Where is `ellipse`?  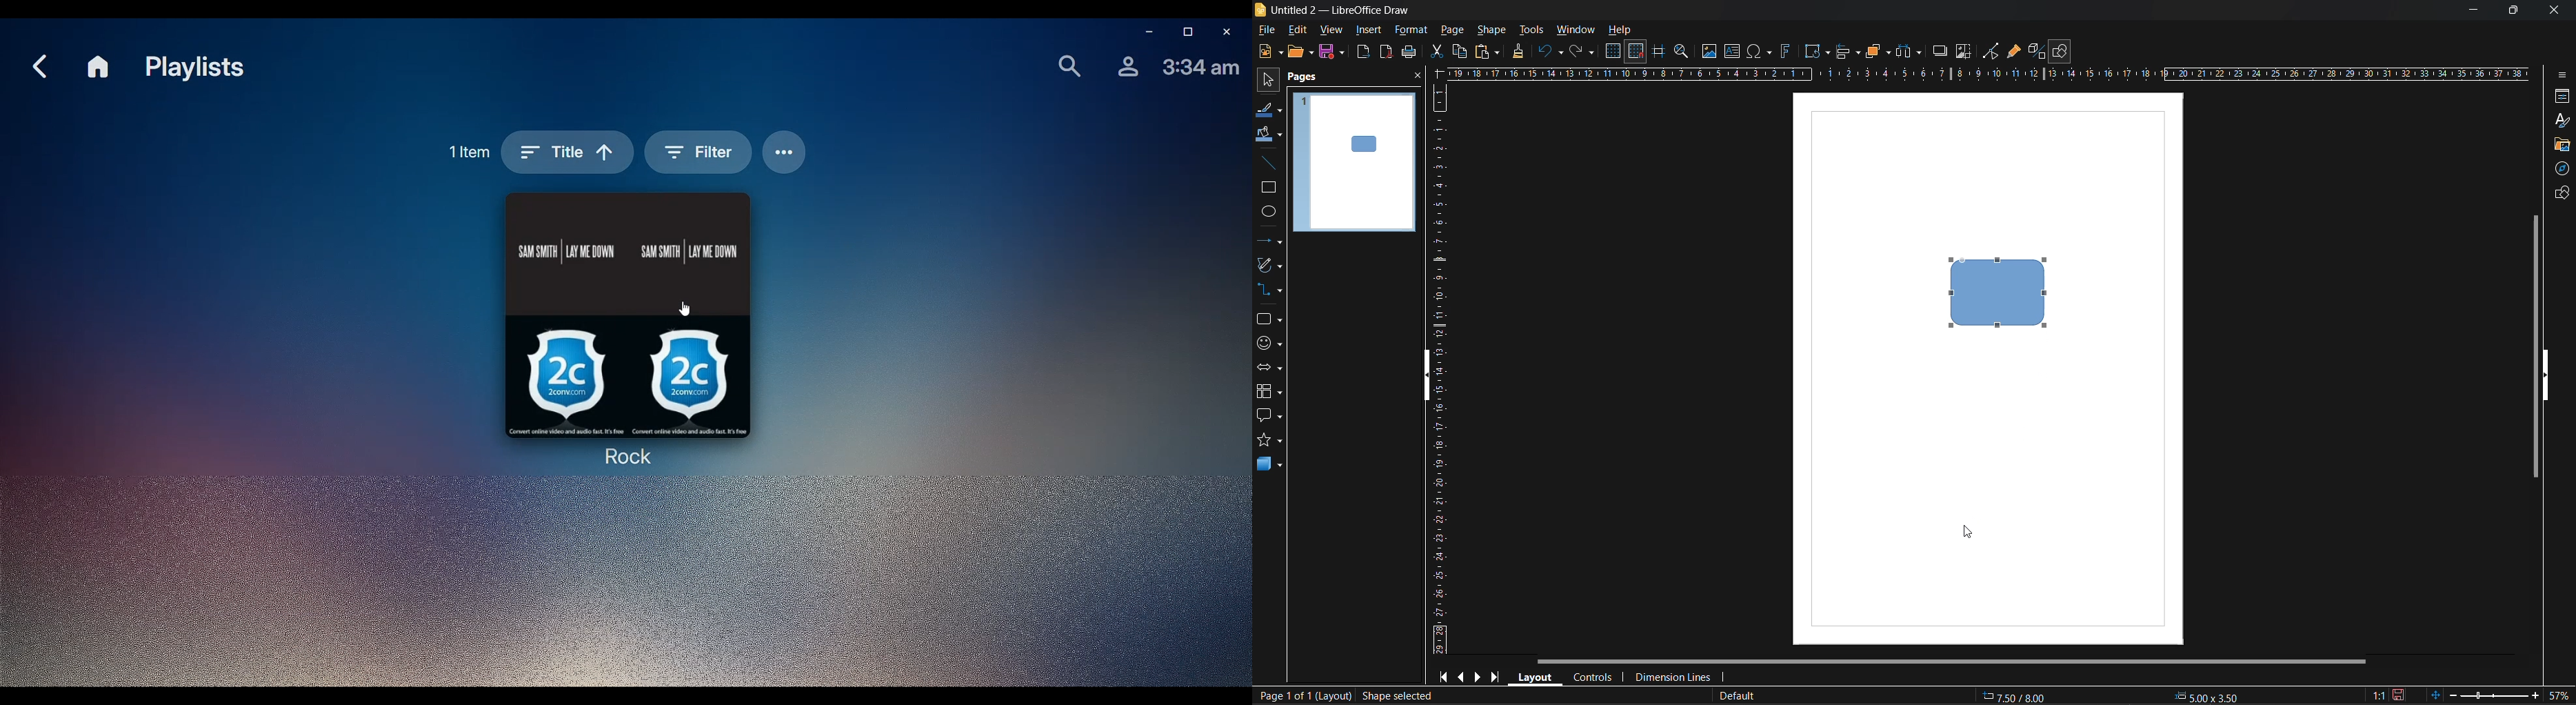
ellipse is located at coordinates (1269, 212).